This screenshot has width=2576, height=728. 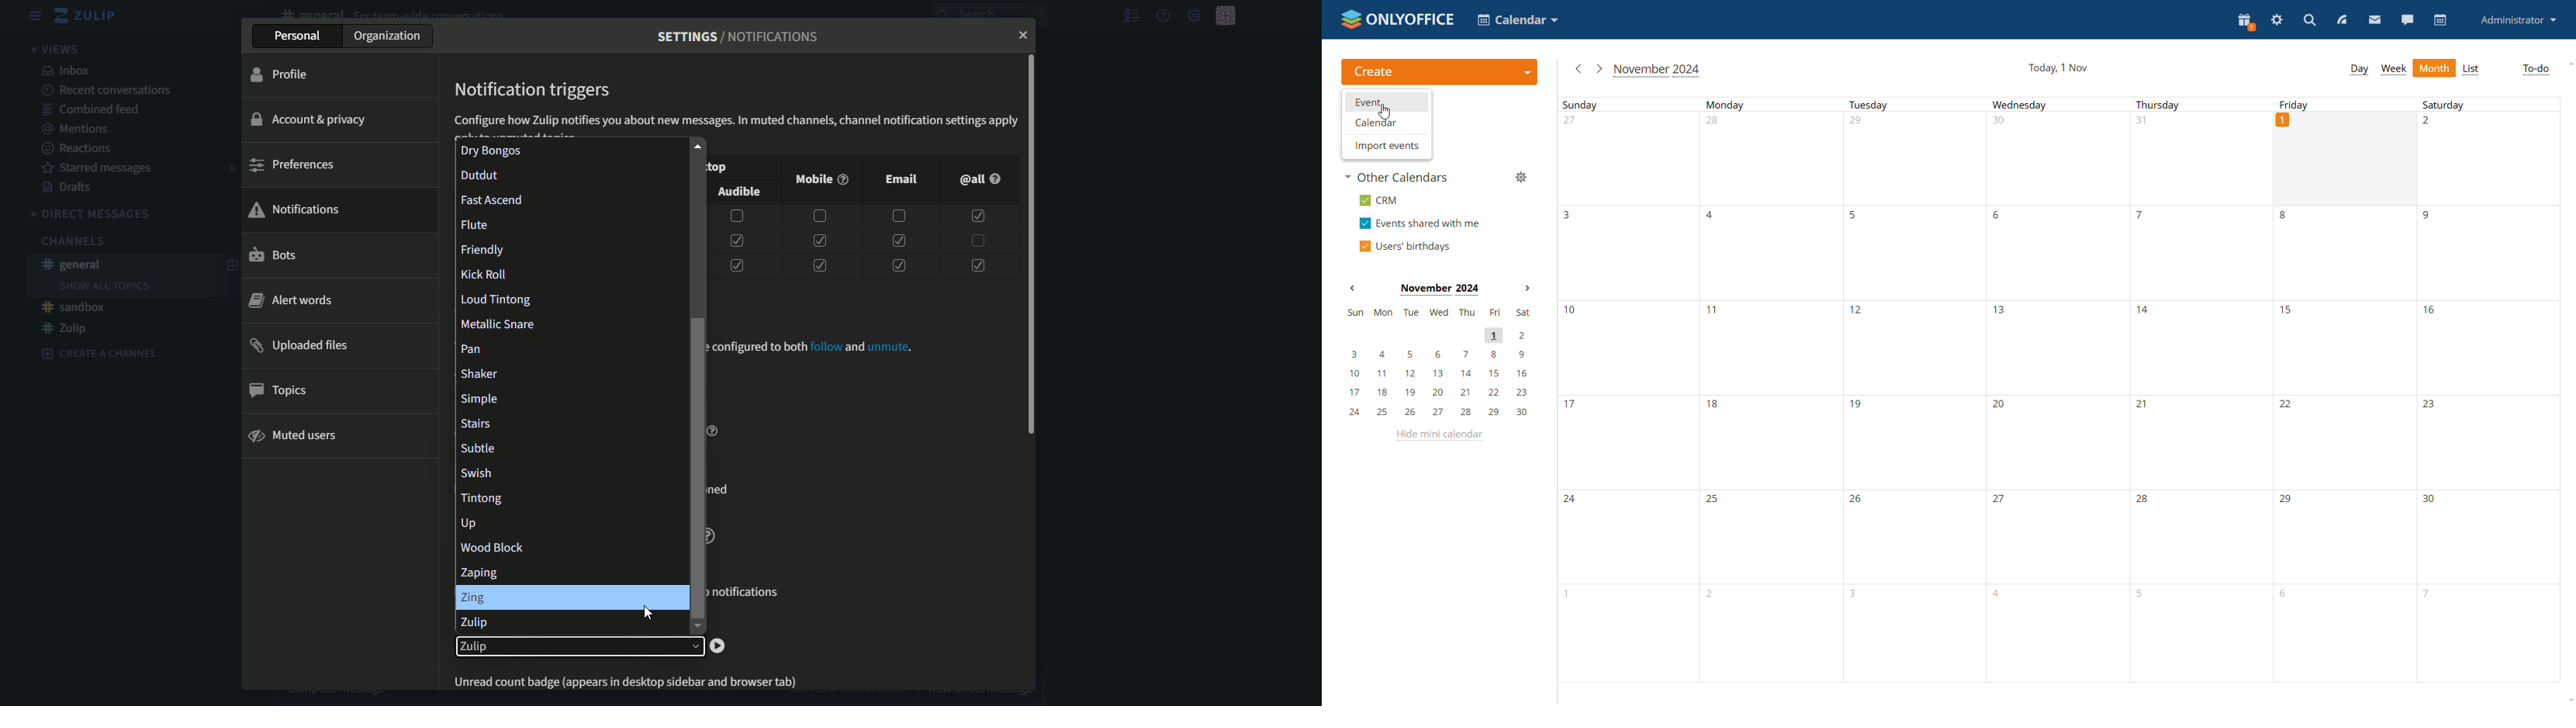 I want to click on topics, so click(x=284, y=391).